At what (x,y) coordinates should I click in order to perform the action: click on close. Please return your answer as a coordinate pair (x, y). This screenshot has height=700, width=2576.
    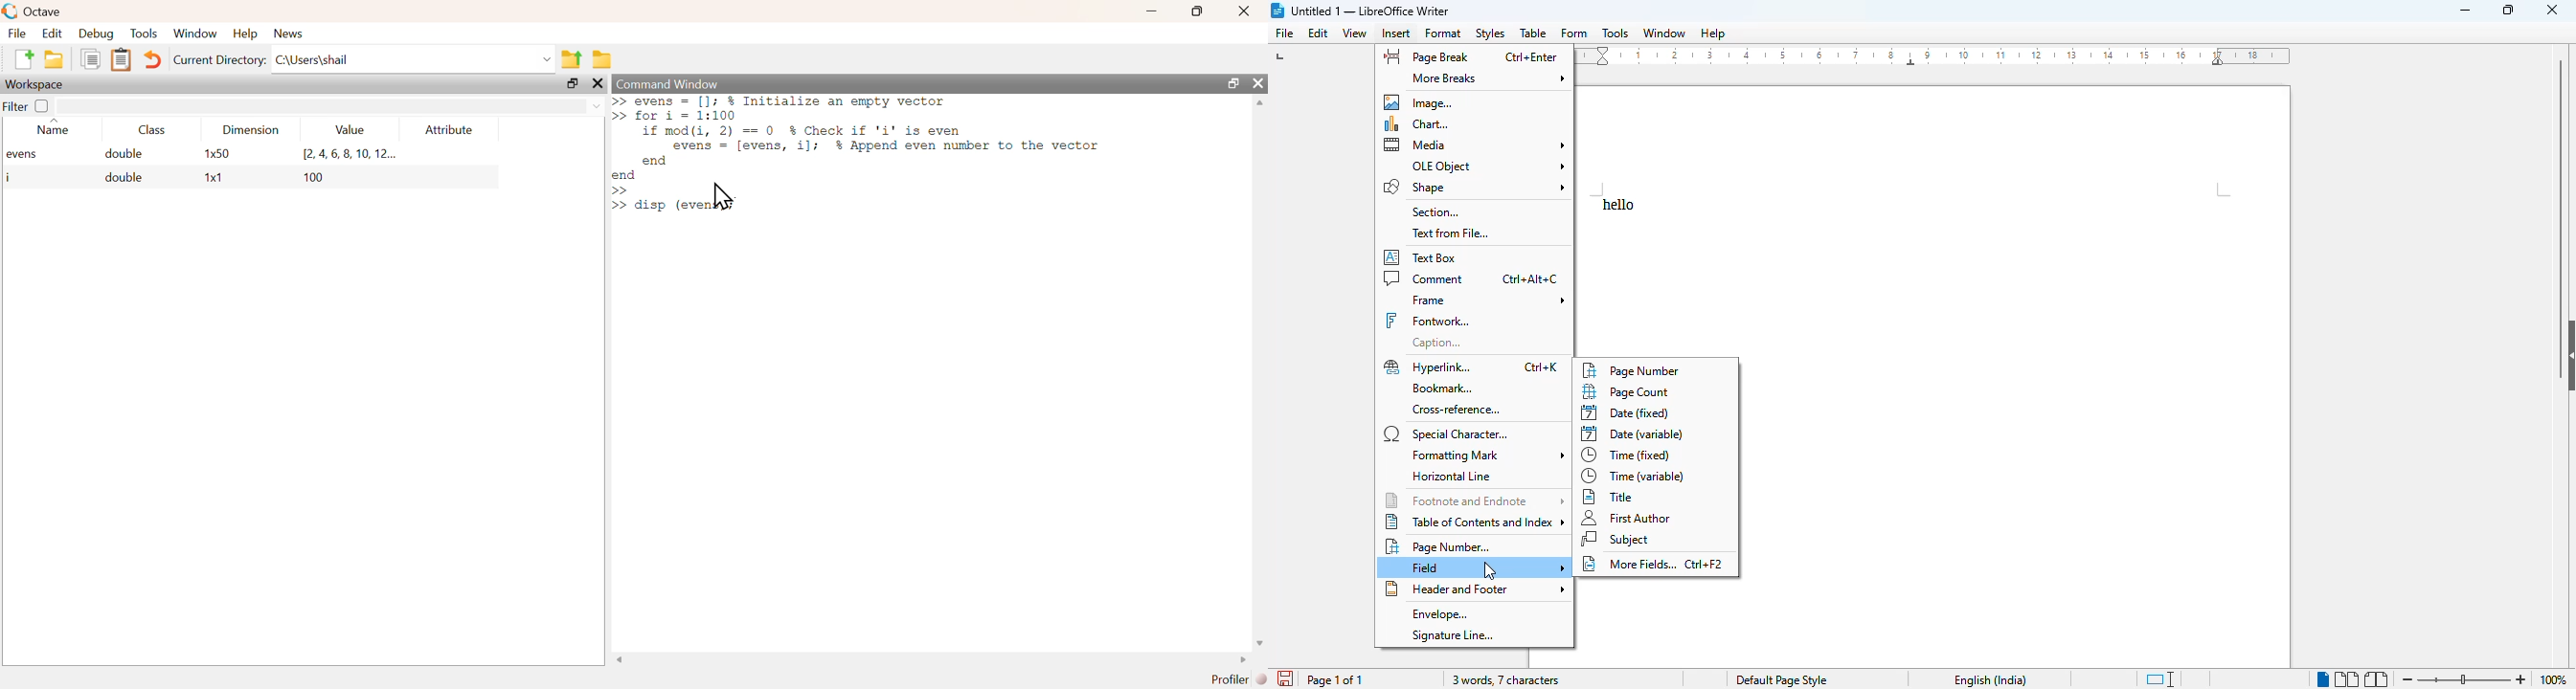
    Looking at the image, I should click on (1246, 11).